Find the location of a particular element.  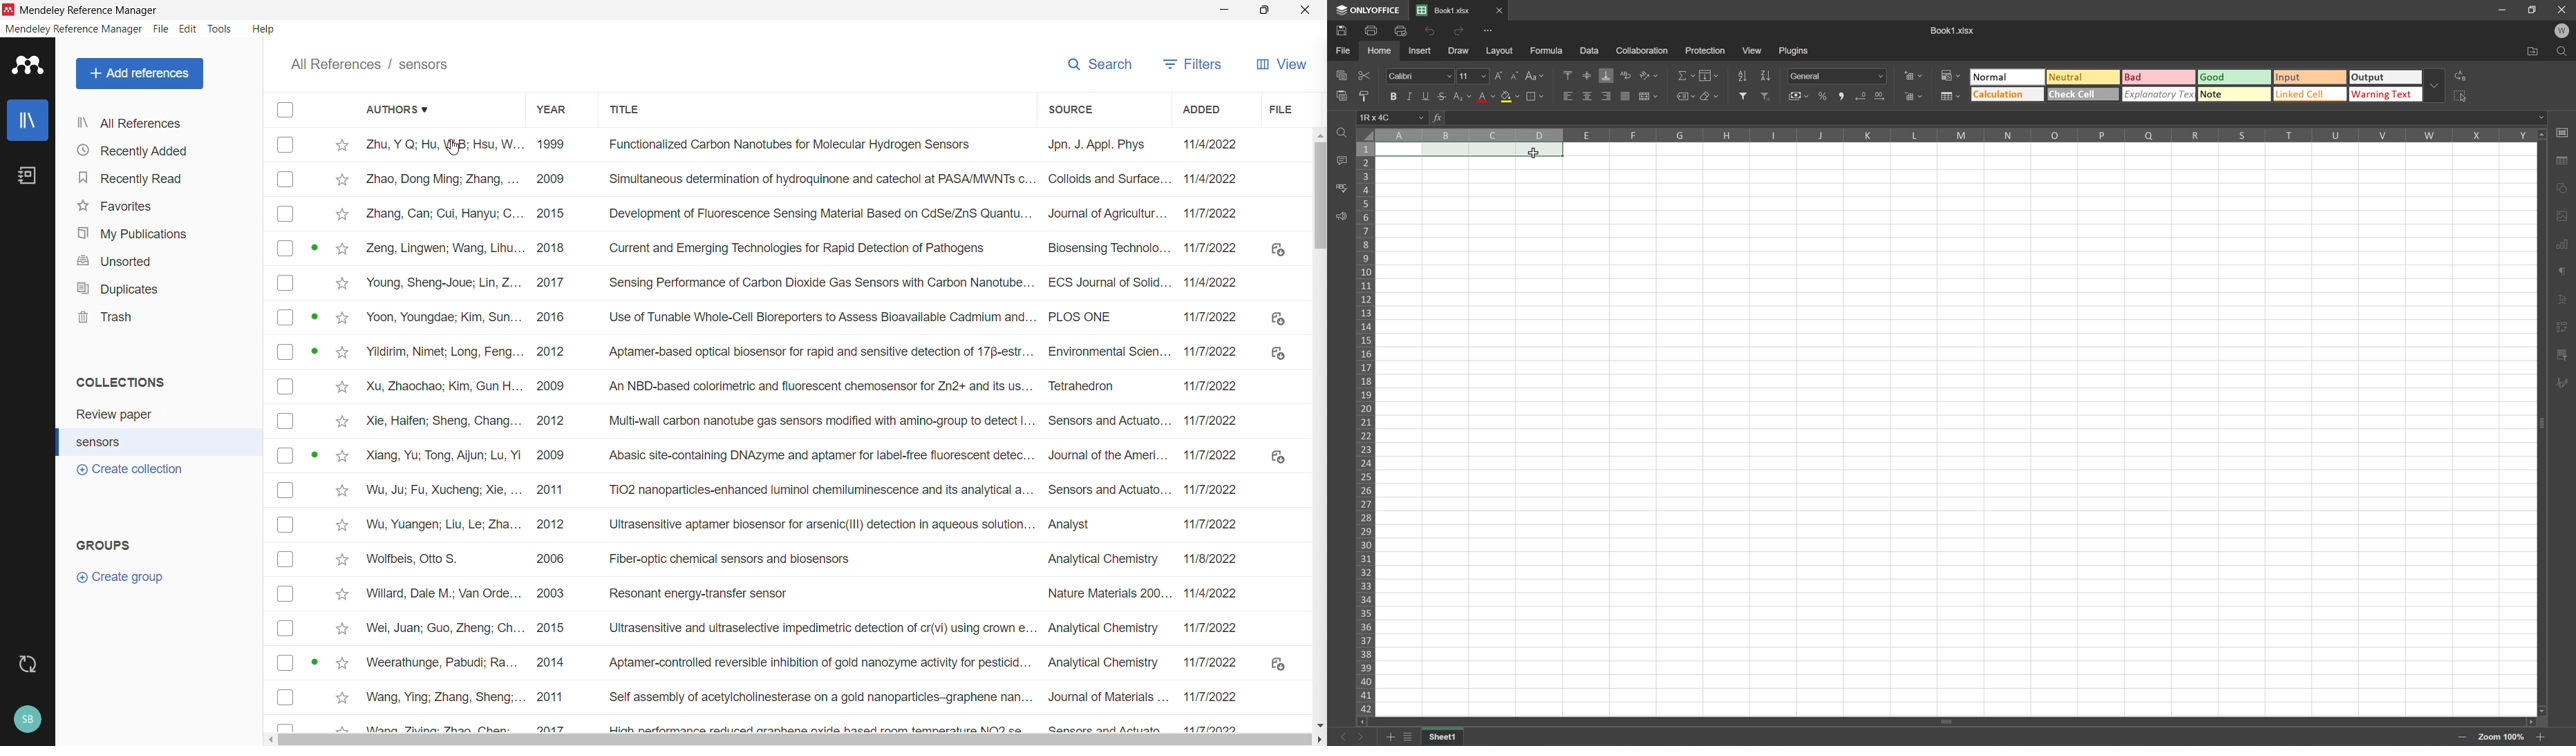

Protection is located at coordinates (1705, 51).